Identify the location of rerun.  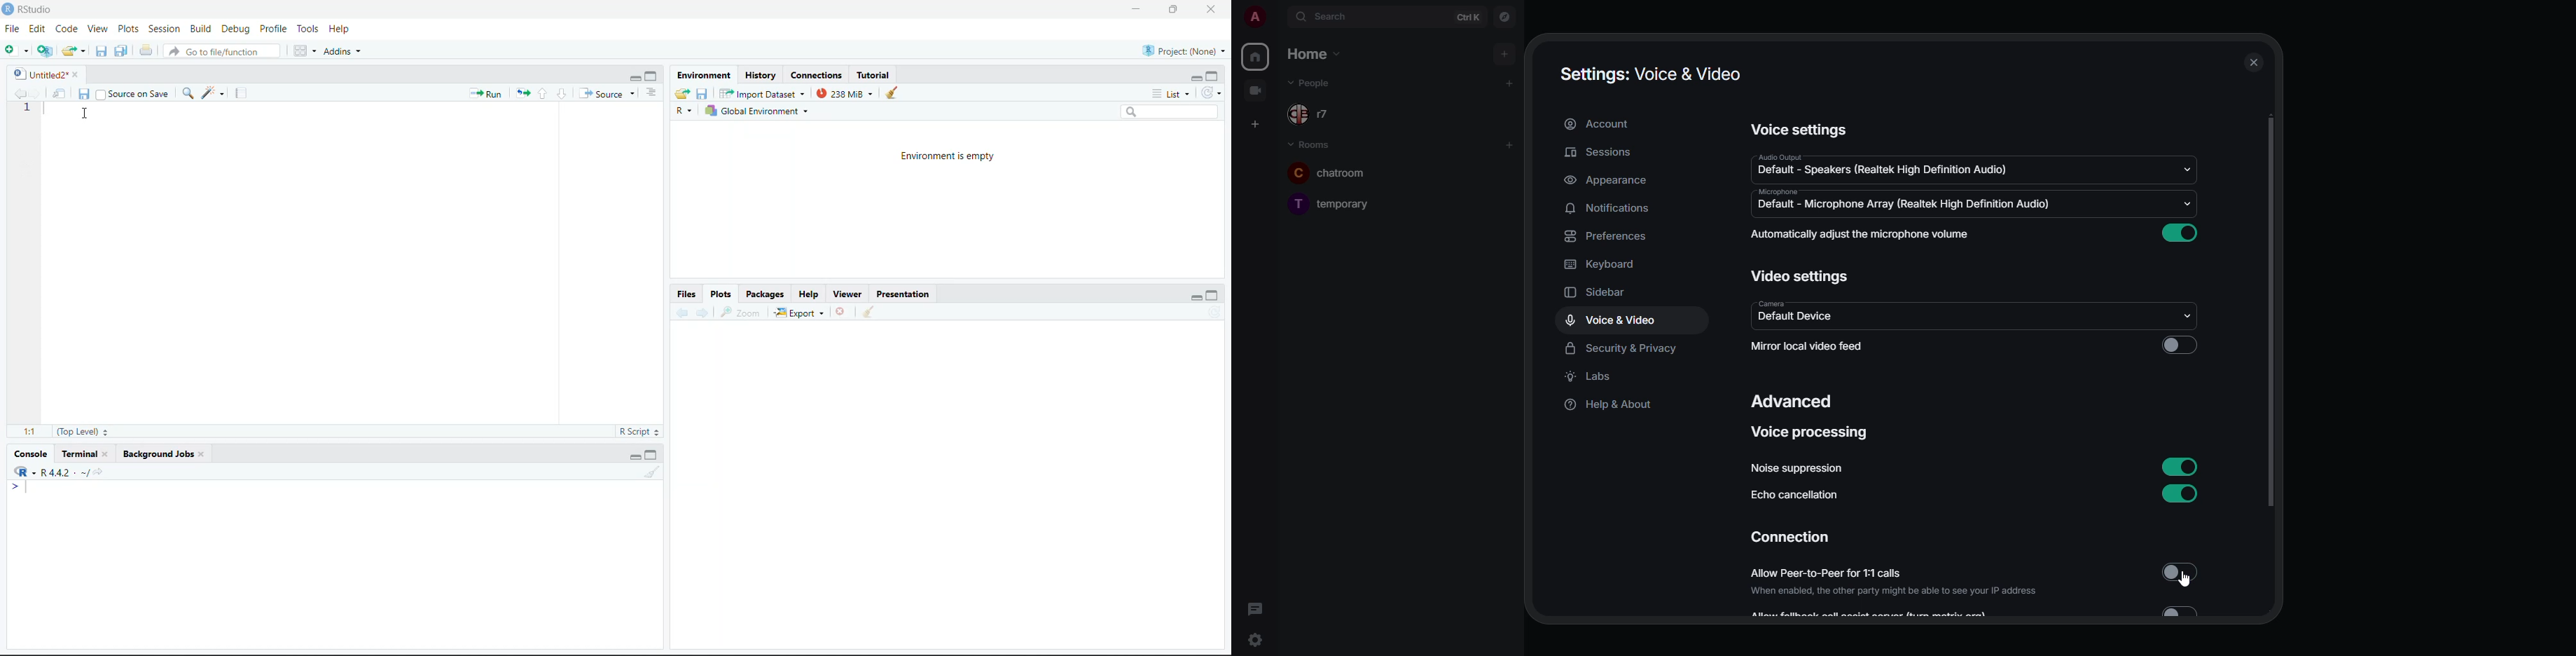
(523, 94).